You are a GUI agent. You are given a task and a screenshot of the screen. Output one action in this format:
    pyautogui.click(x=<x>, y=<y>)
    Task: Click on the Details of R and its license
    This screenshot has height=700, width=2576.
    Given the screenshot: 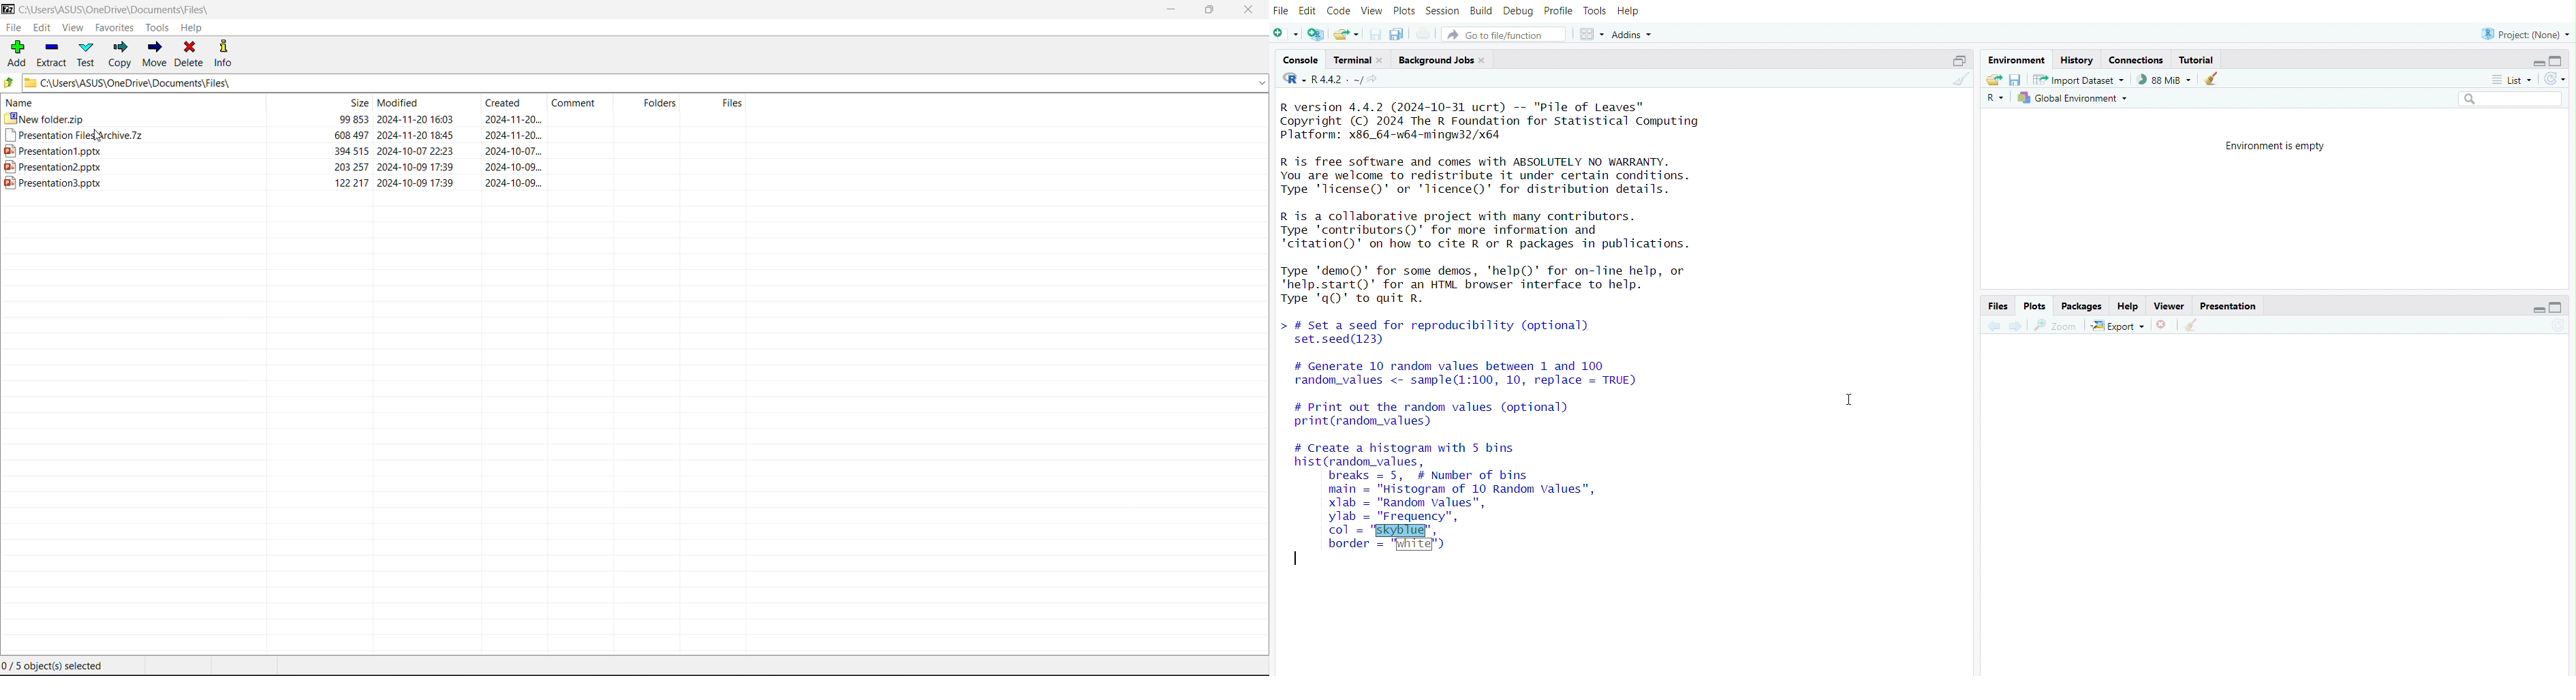 What is the action you would take?
    pyautogui.click(x=1519, y=175)
    